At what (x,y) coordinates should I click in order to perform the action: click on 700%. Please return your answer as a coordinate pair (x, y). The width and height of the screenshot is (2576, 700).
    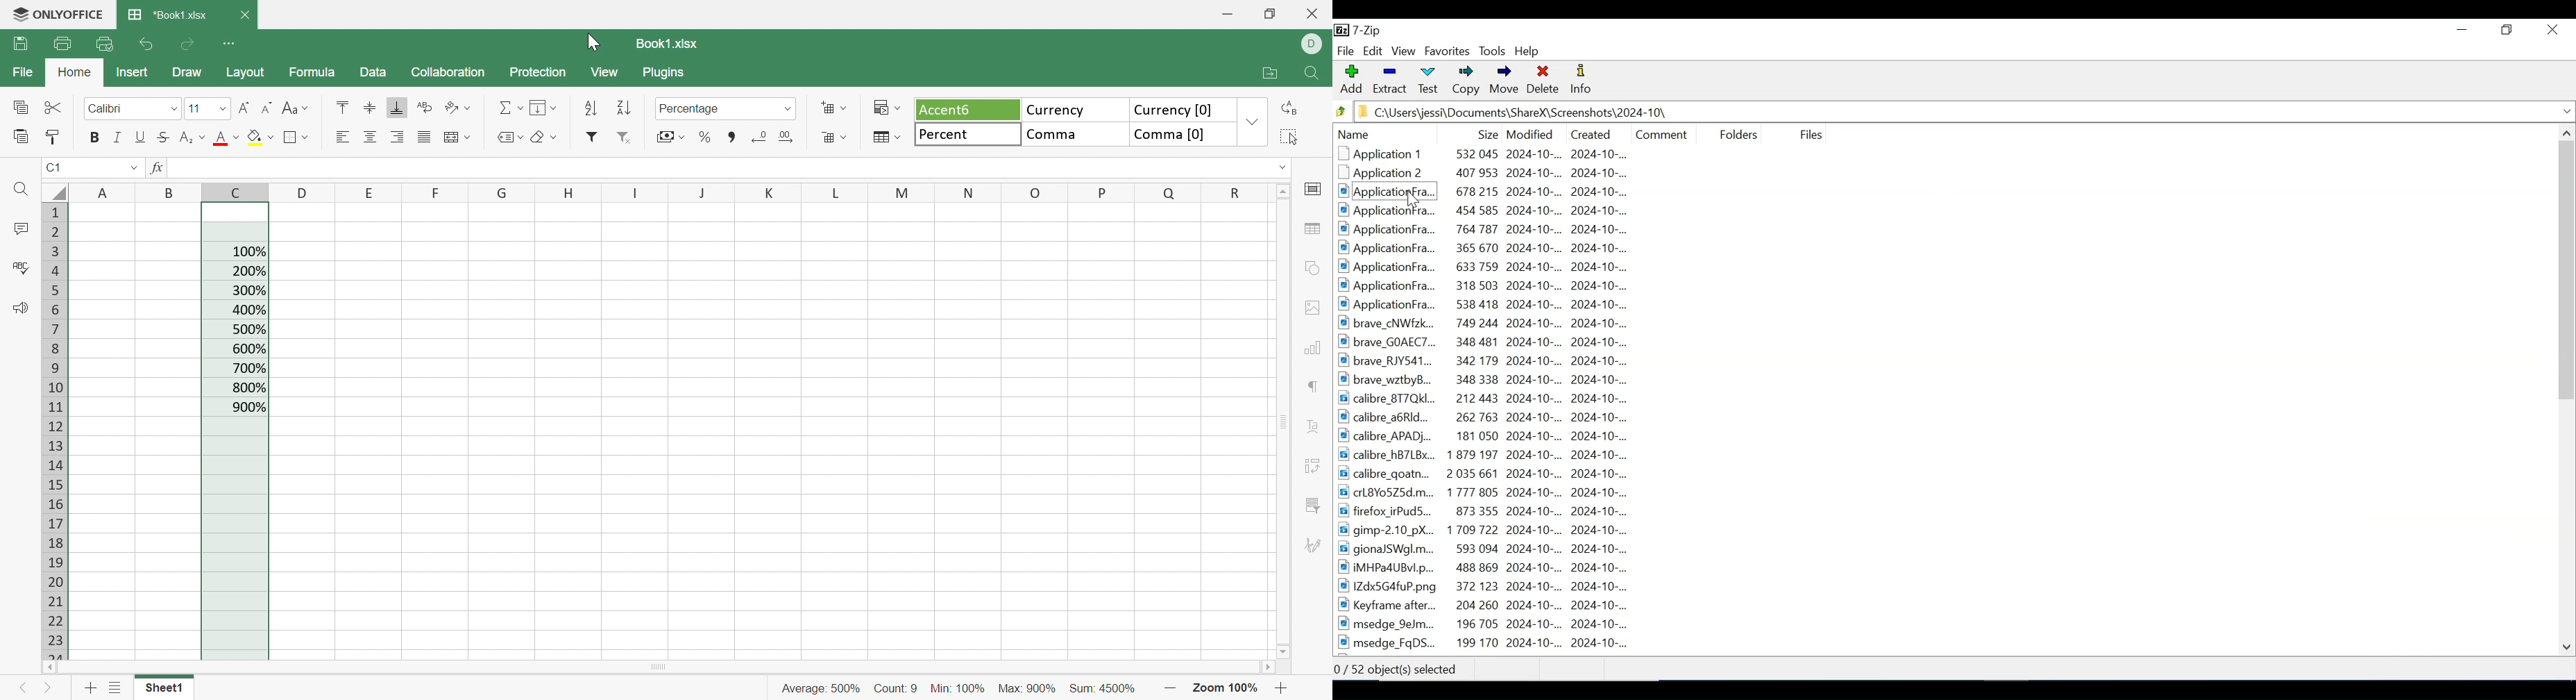
    Looking at the image, I should click on (249, 369).